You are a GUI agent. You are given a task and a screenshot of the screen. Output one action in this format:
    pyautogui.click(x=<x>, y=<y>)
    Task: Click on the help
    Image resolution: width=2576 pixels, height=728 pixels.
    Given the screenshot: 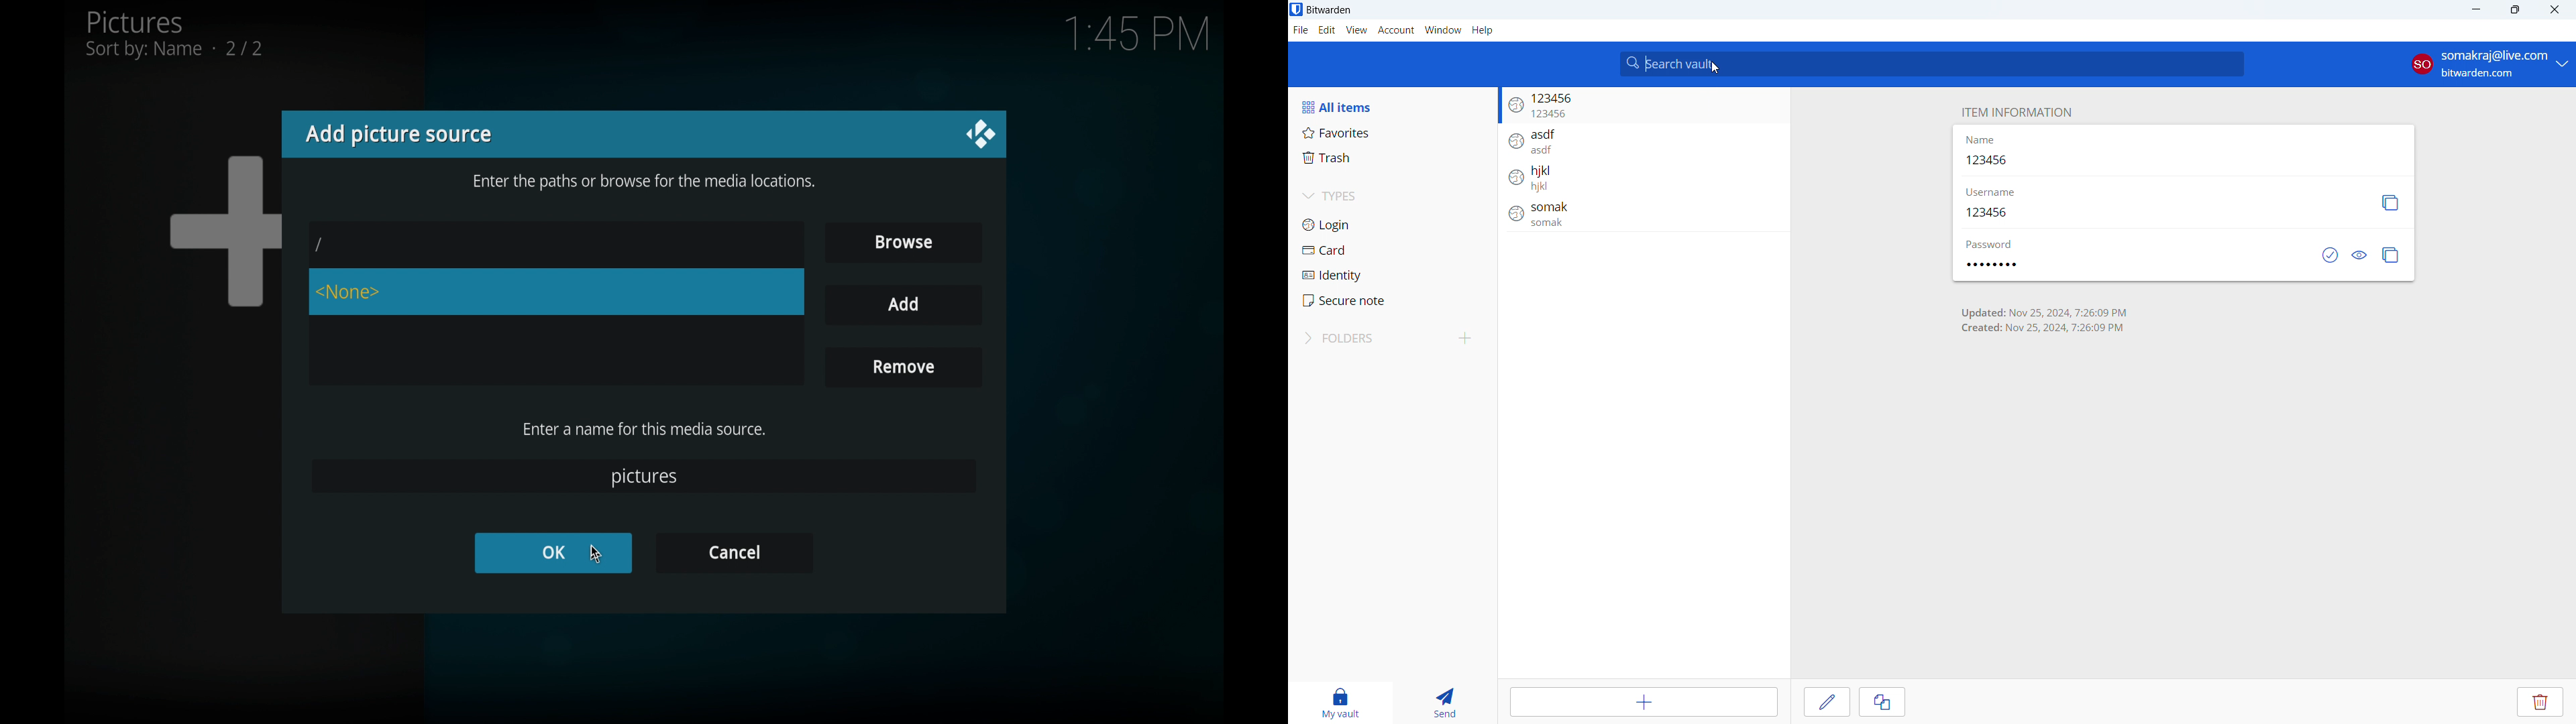 What is the action you would take?
    pyautogui.click(x=1483, y=30)
    